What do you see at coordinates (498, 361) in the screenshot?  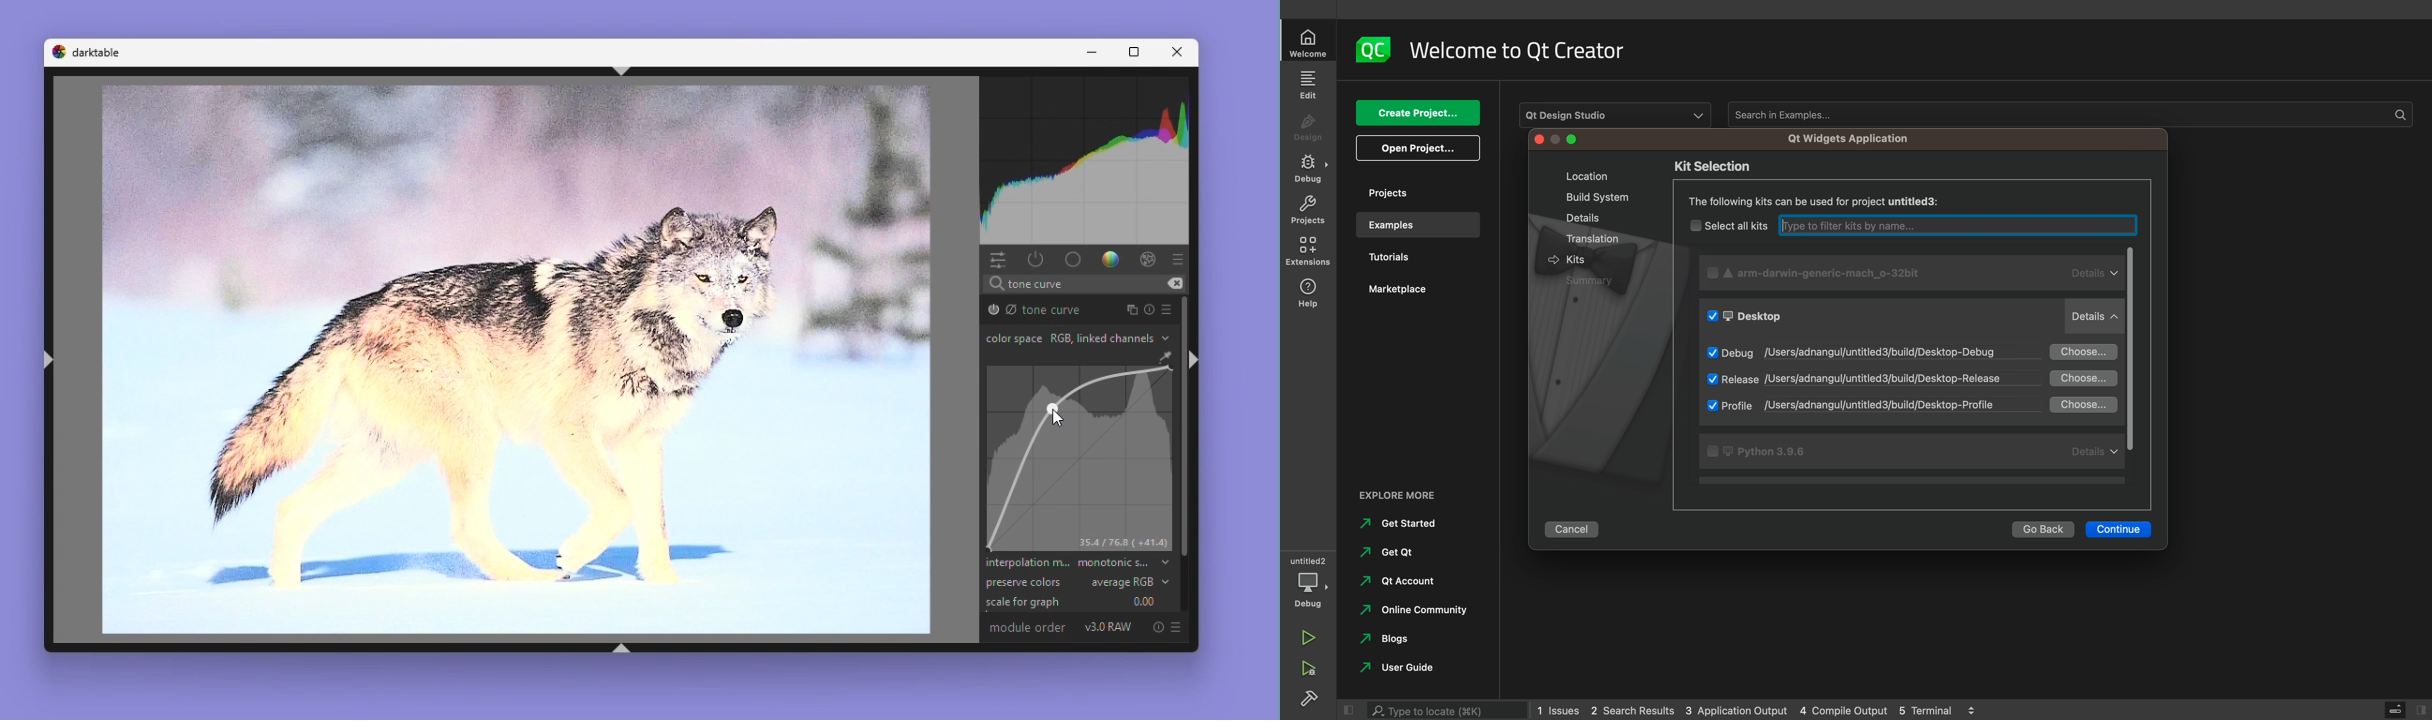 I see `Image` at bounding box center [498, 361].